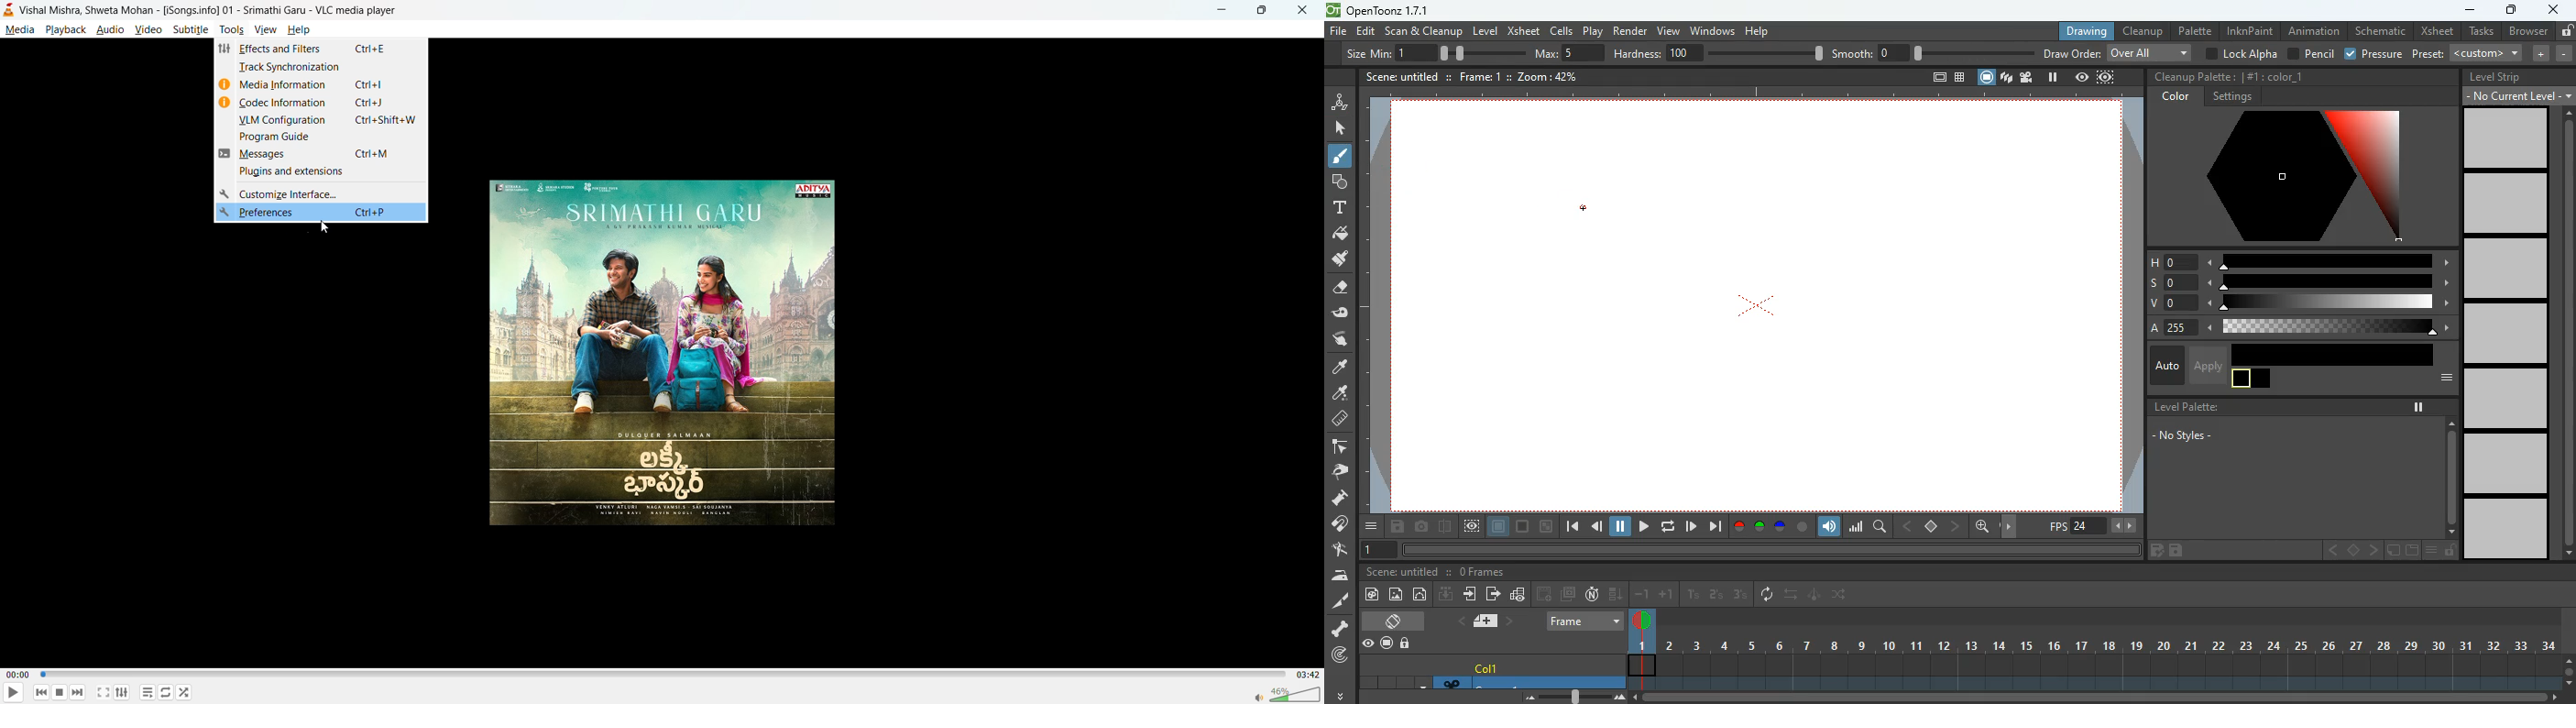  What do you see at coordinates (2506, 138) in the screenshot?
I see `level` at bounding box center [2506, 138].